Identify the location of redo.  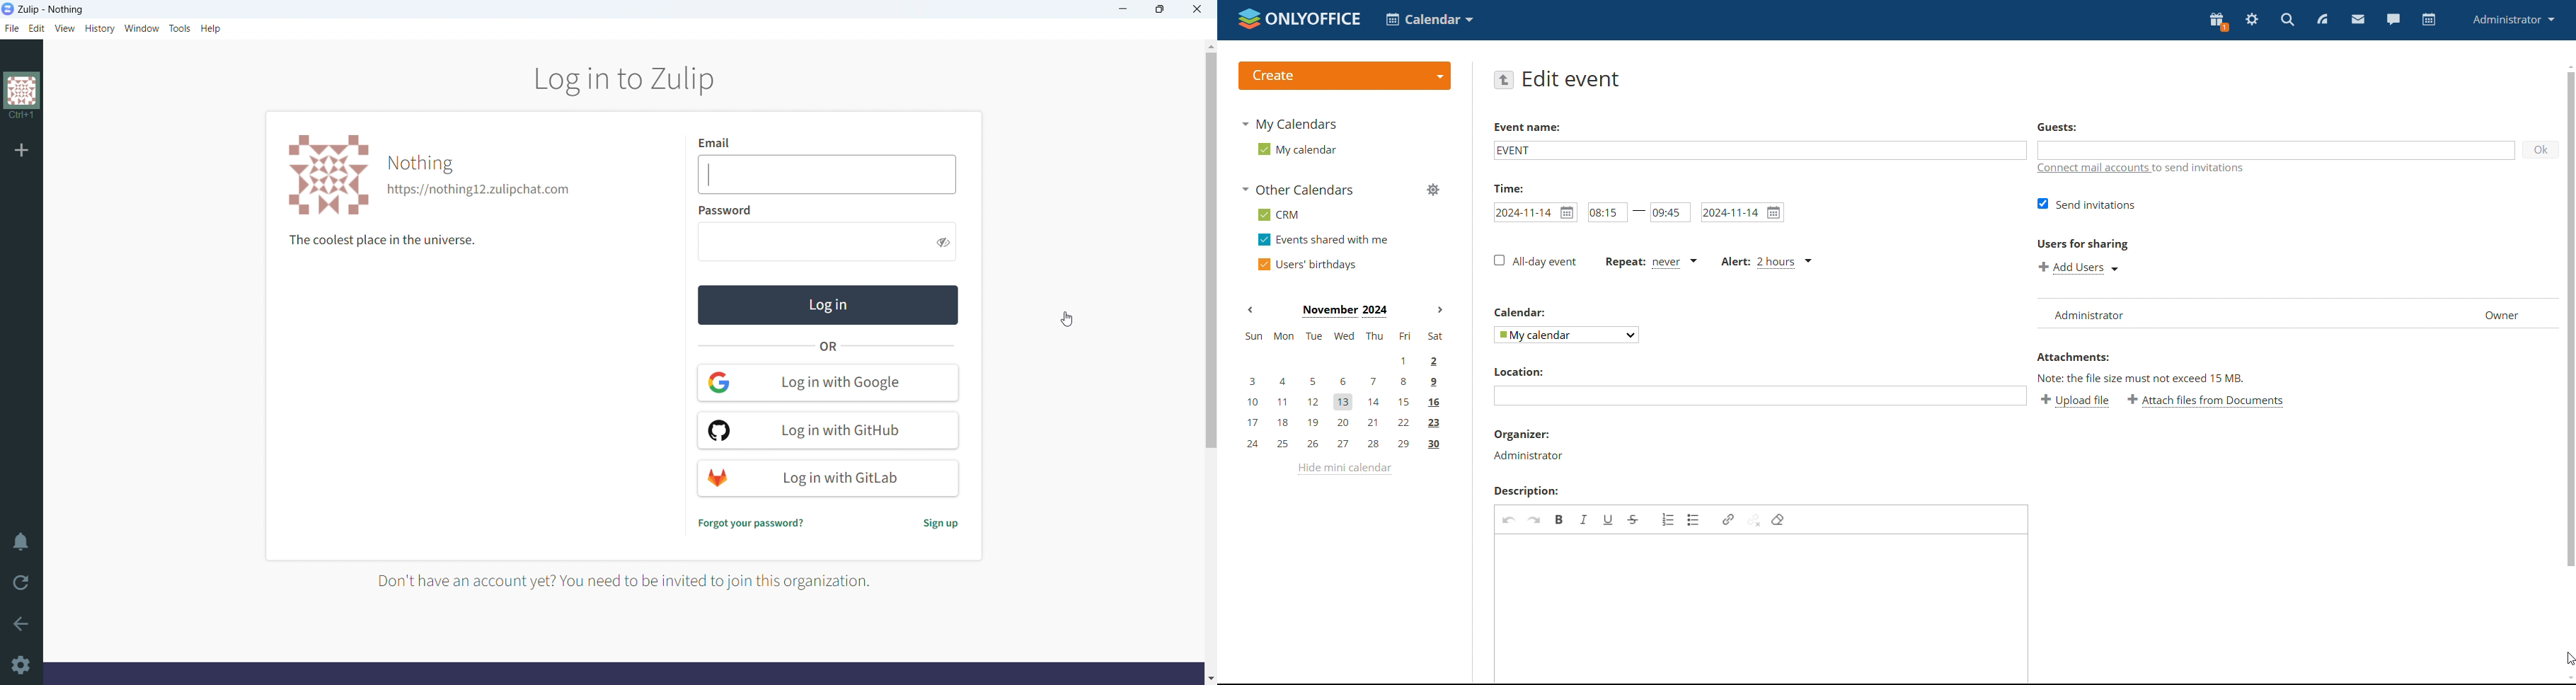
(1535, 519).